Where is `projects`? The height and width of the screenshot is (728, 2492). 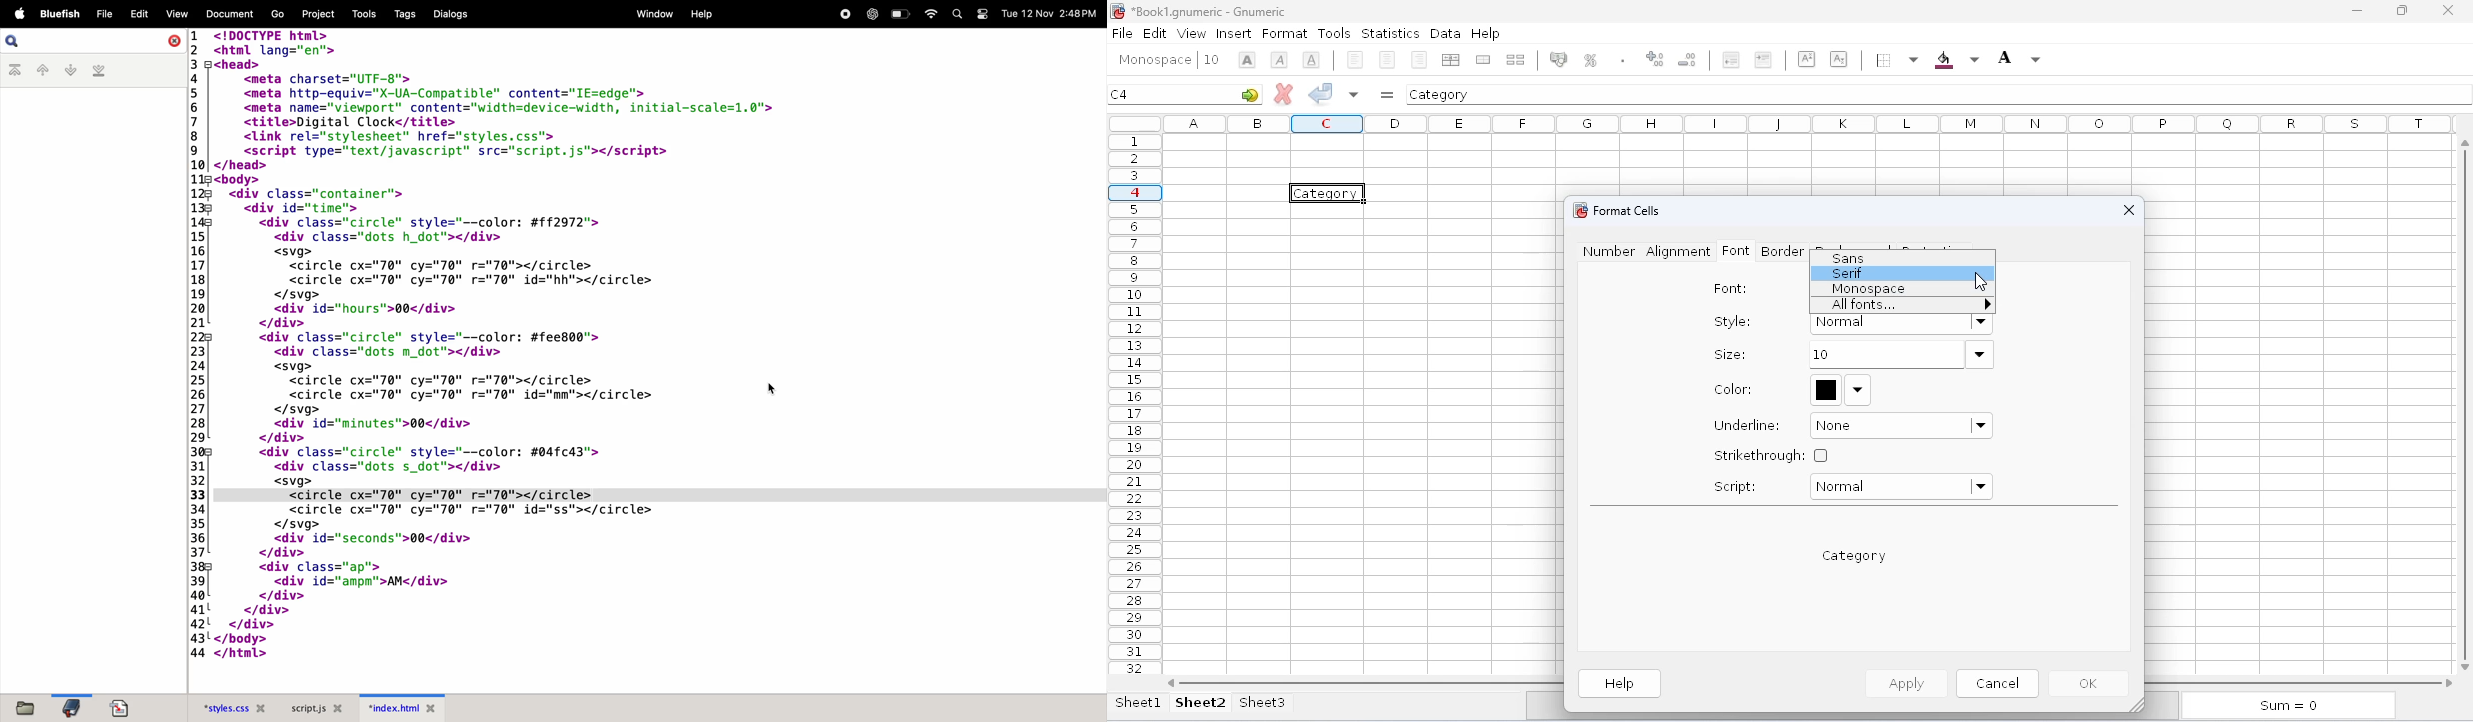 projects is located at coordinates (319, 14).